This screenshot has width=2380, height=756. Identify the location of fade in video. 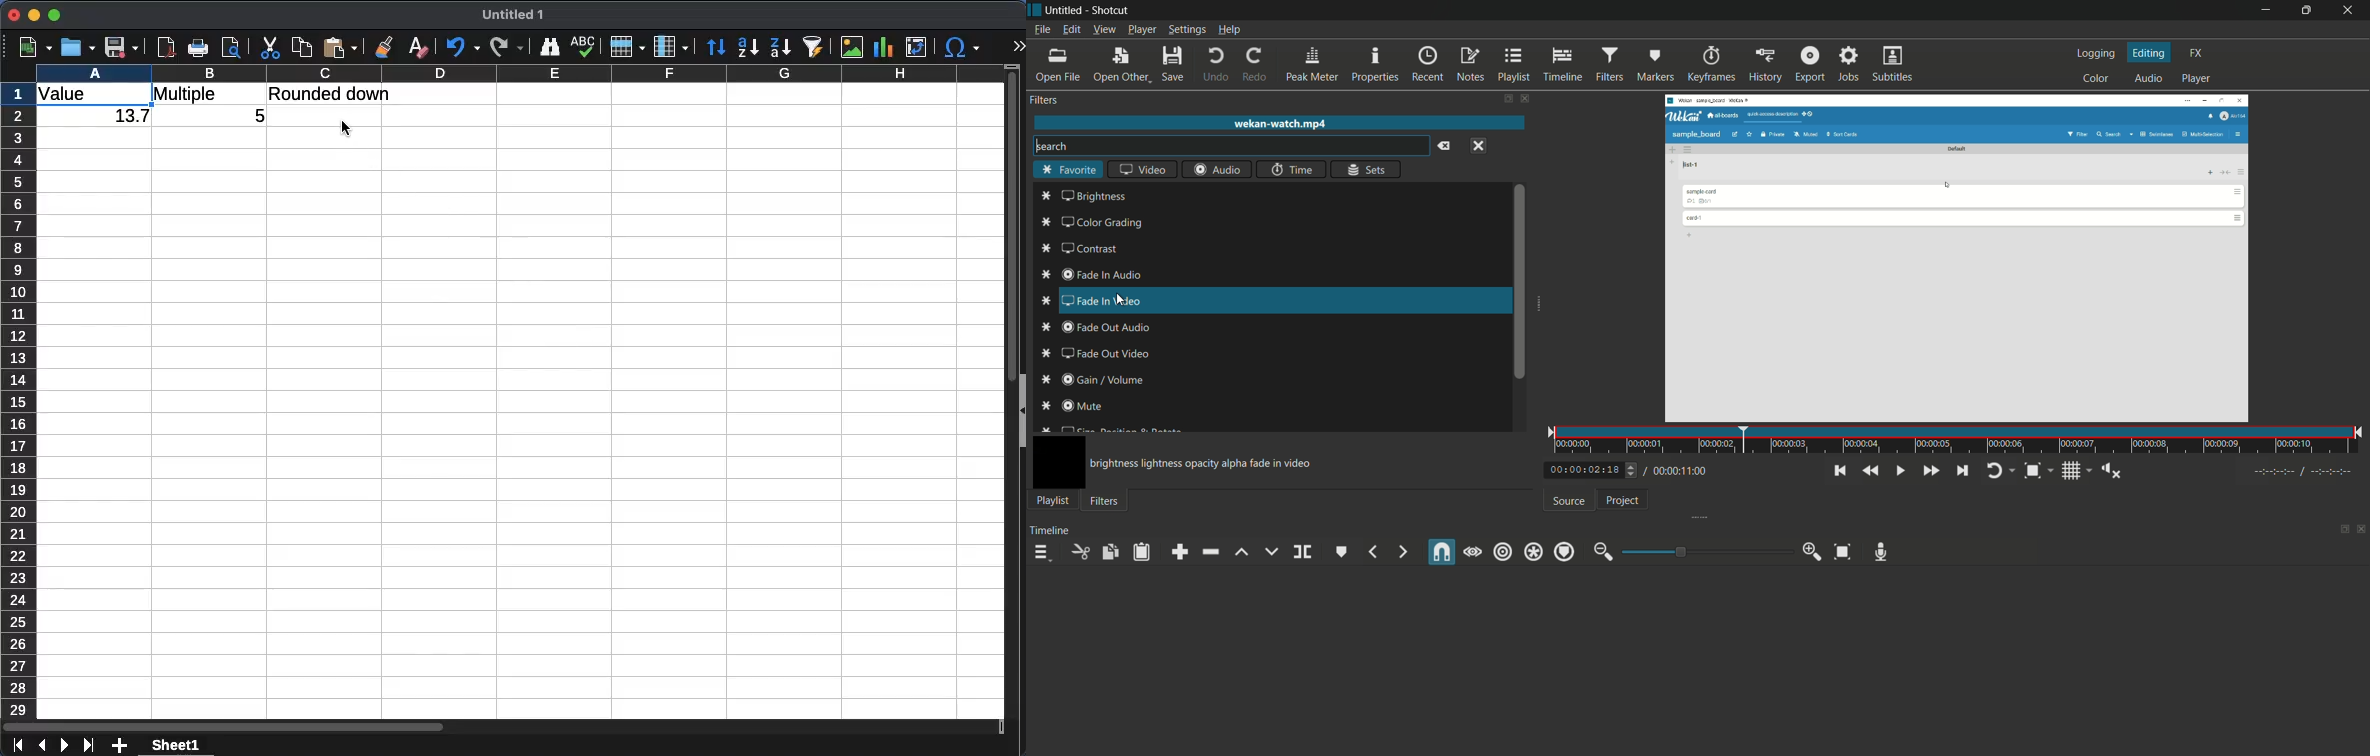
(1092, 302).